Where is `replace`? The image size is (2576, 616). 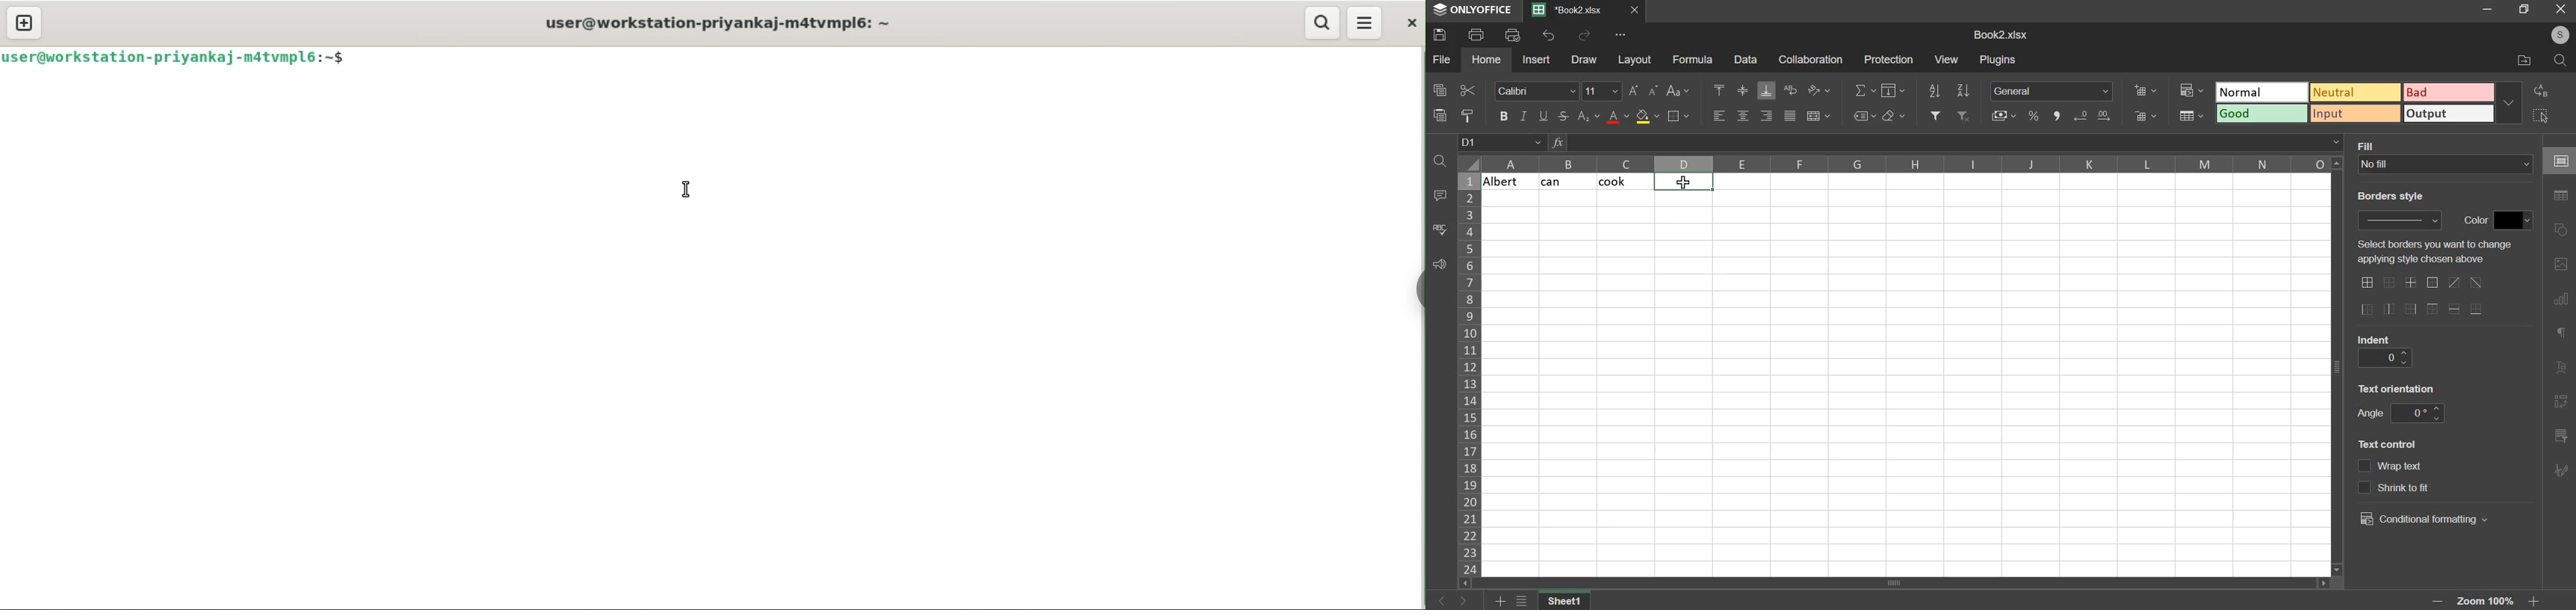
replace is located at coordinates (2545, 90).